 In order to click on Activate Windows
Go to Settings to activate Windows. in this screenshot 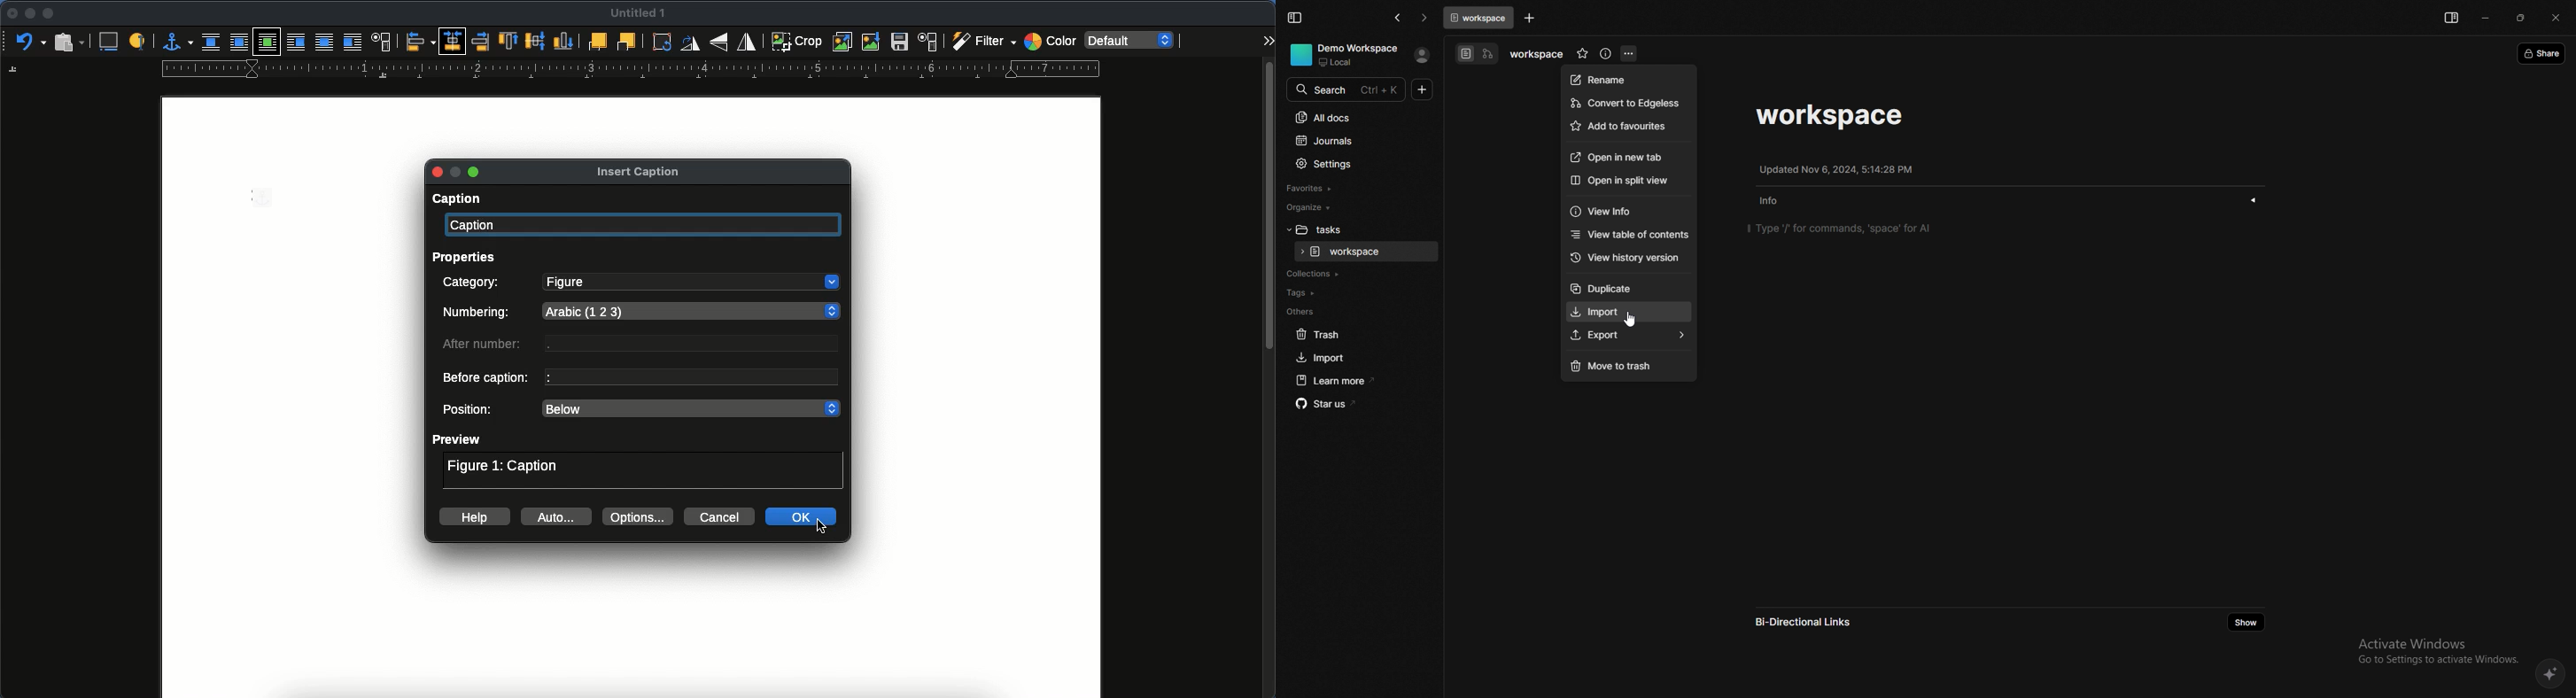, I will do `click(2434, 650)`.